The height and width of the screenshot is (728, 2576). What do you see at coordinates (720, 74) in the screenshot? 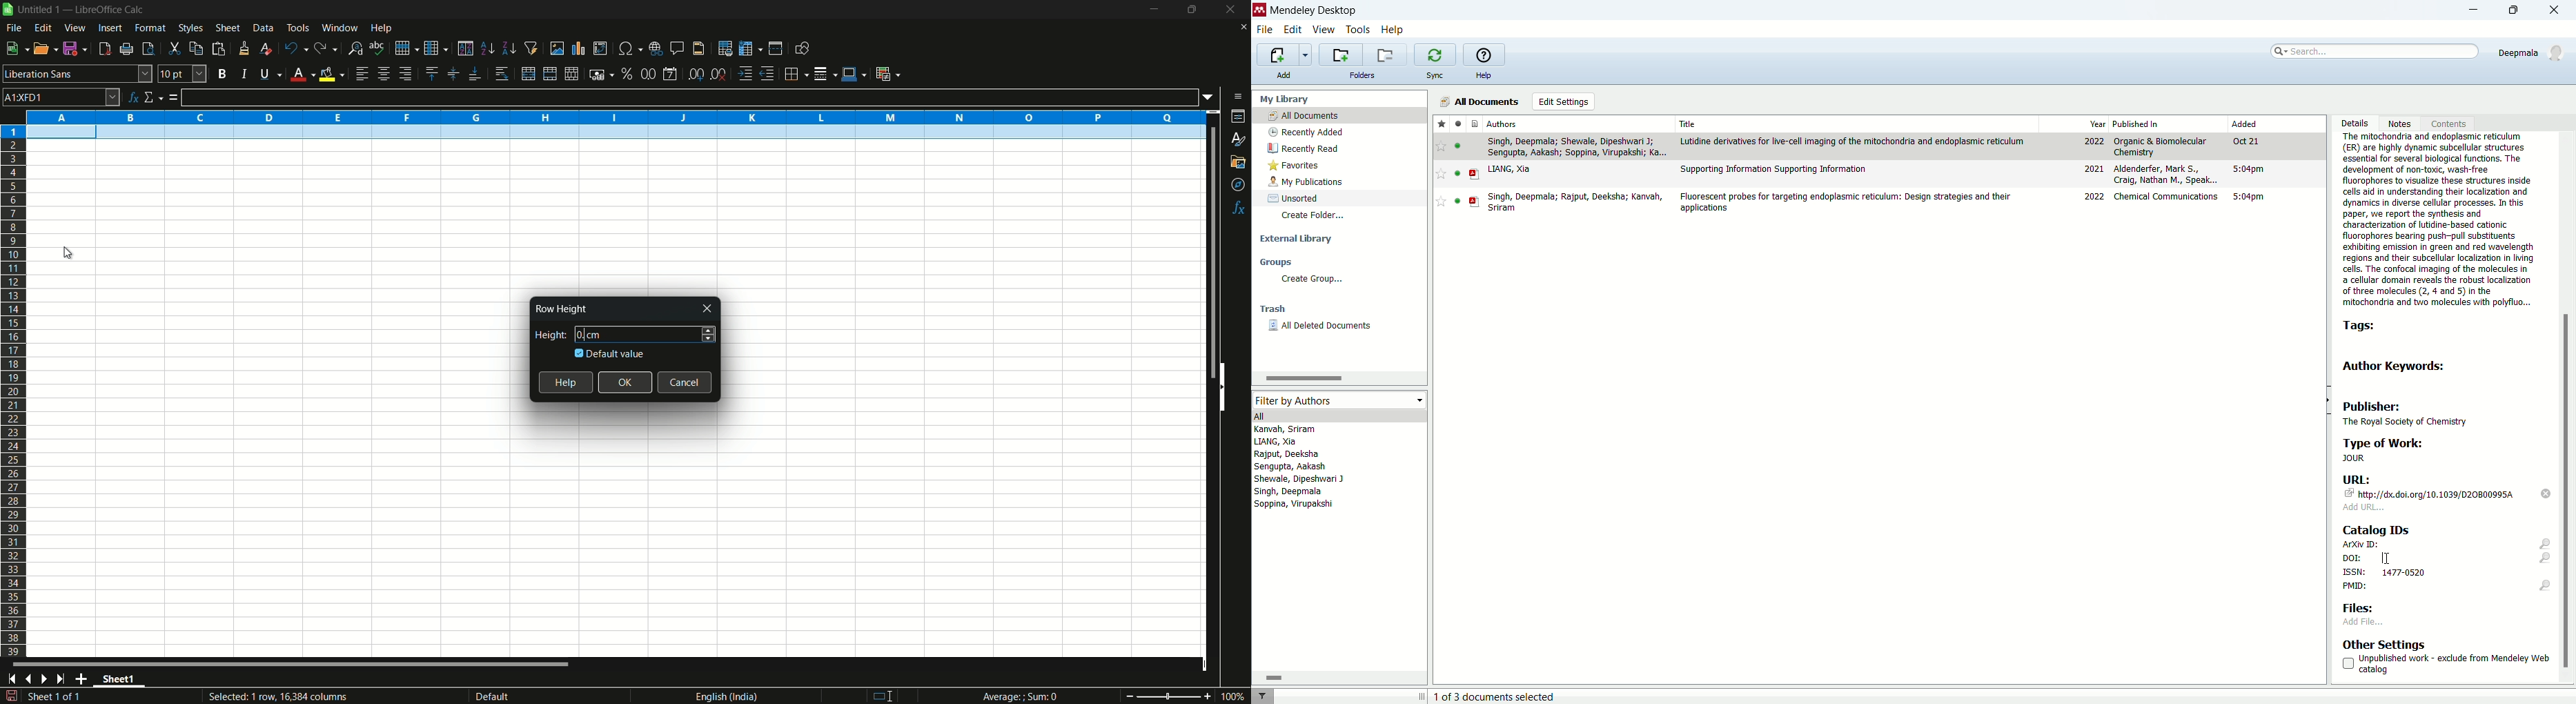
I see `delete decimal place` at bounding box center [720, 74].